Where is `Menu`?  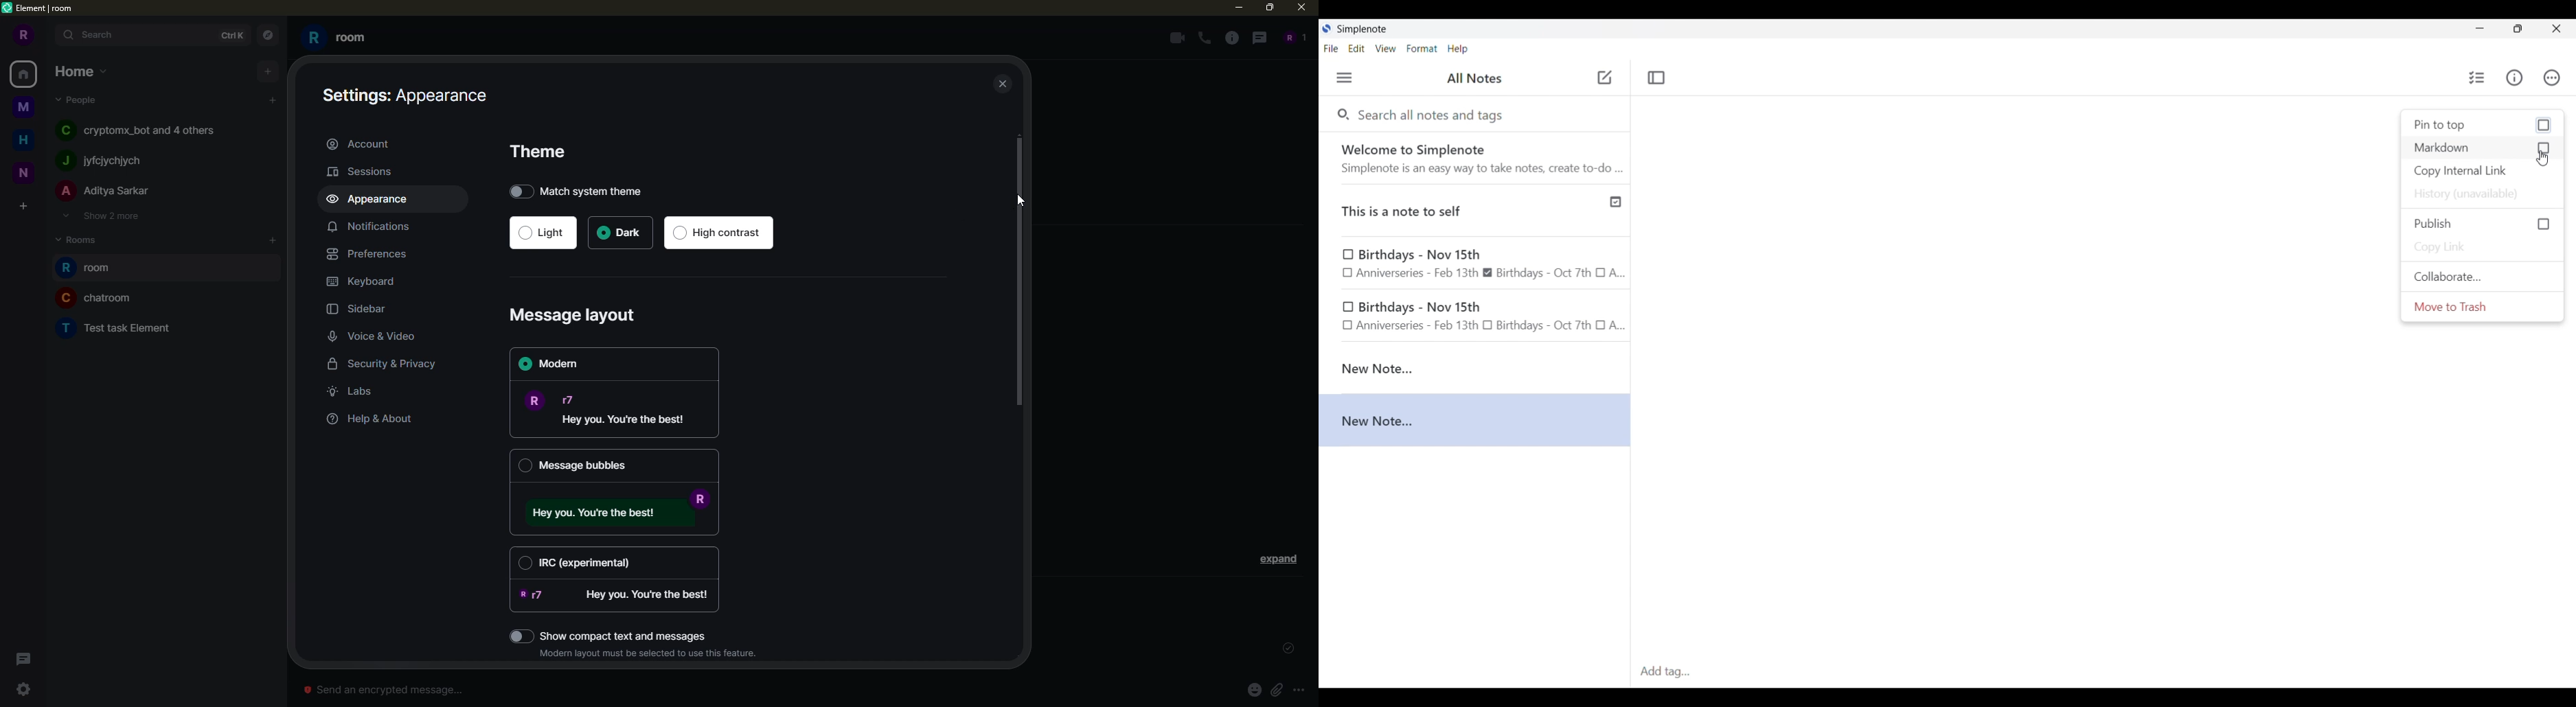 Menu is located at coordinates (1344, 77).